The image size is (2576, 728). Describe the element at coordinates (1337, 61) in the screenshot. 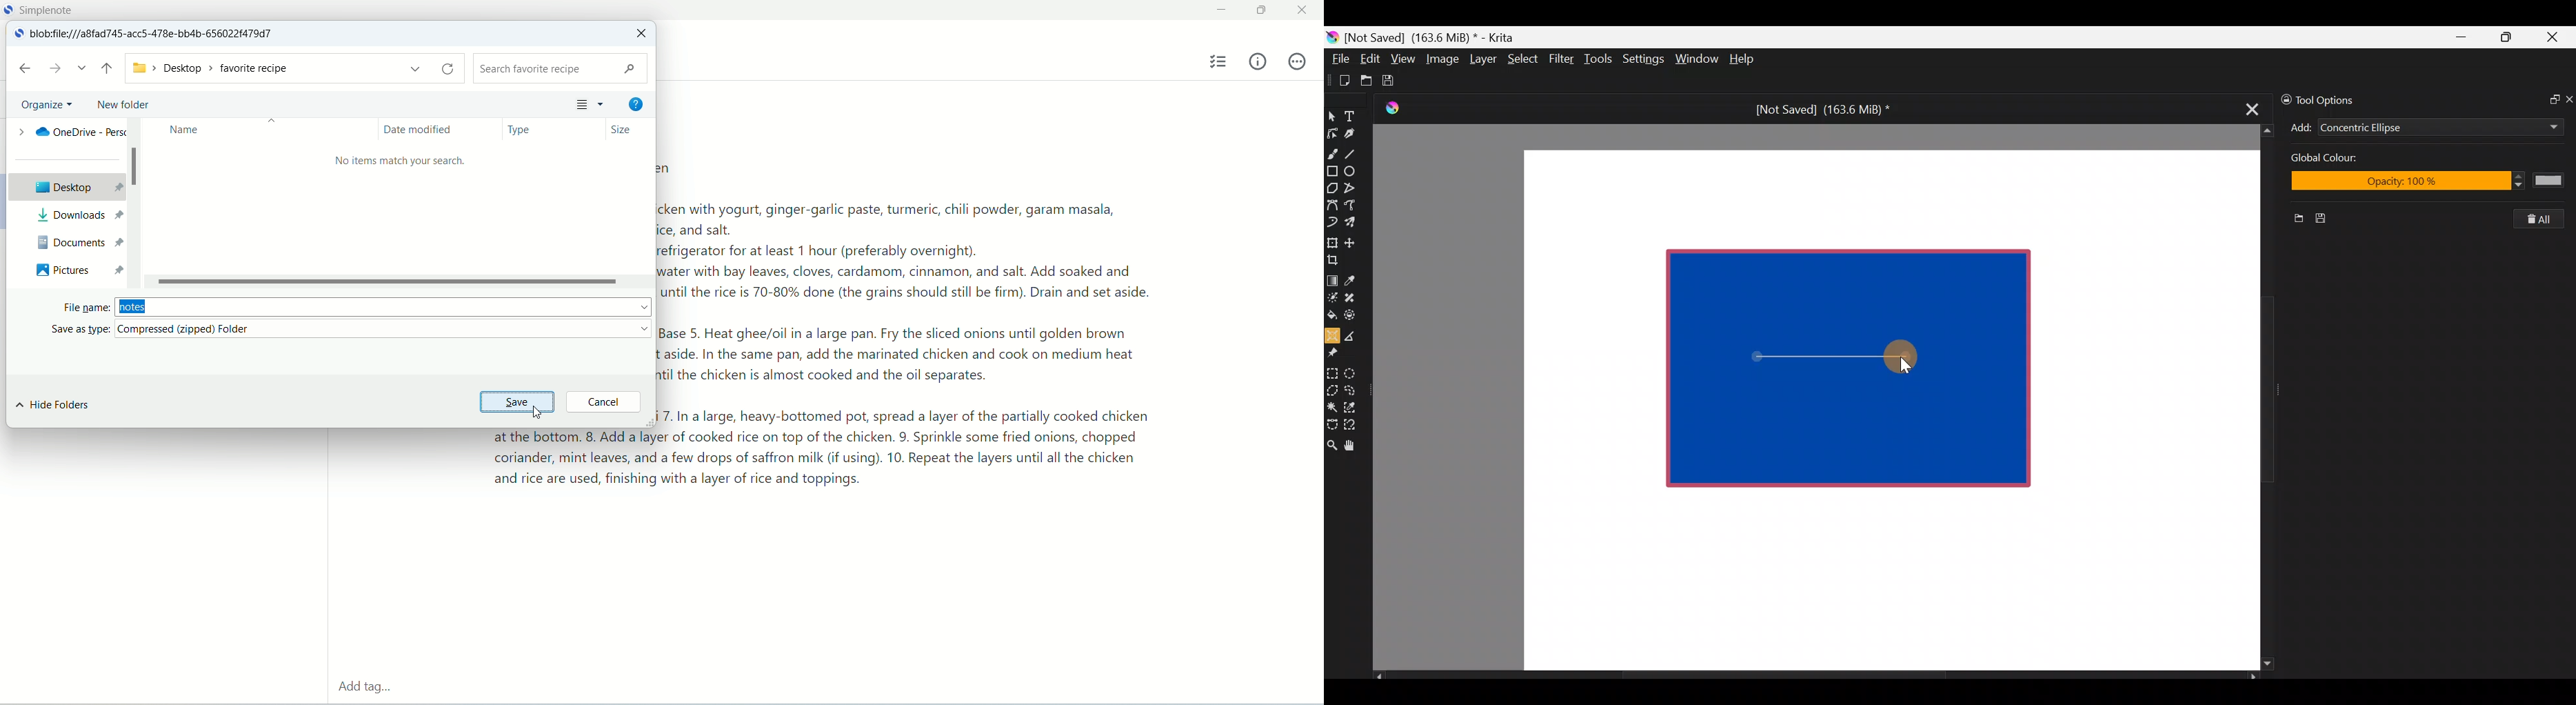

I see `File` at that location.